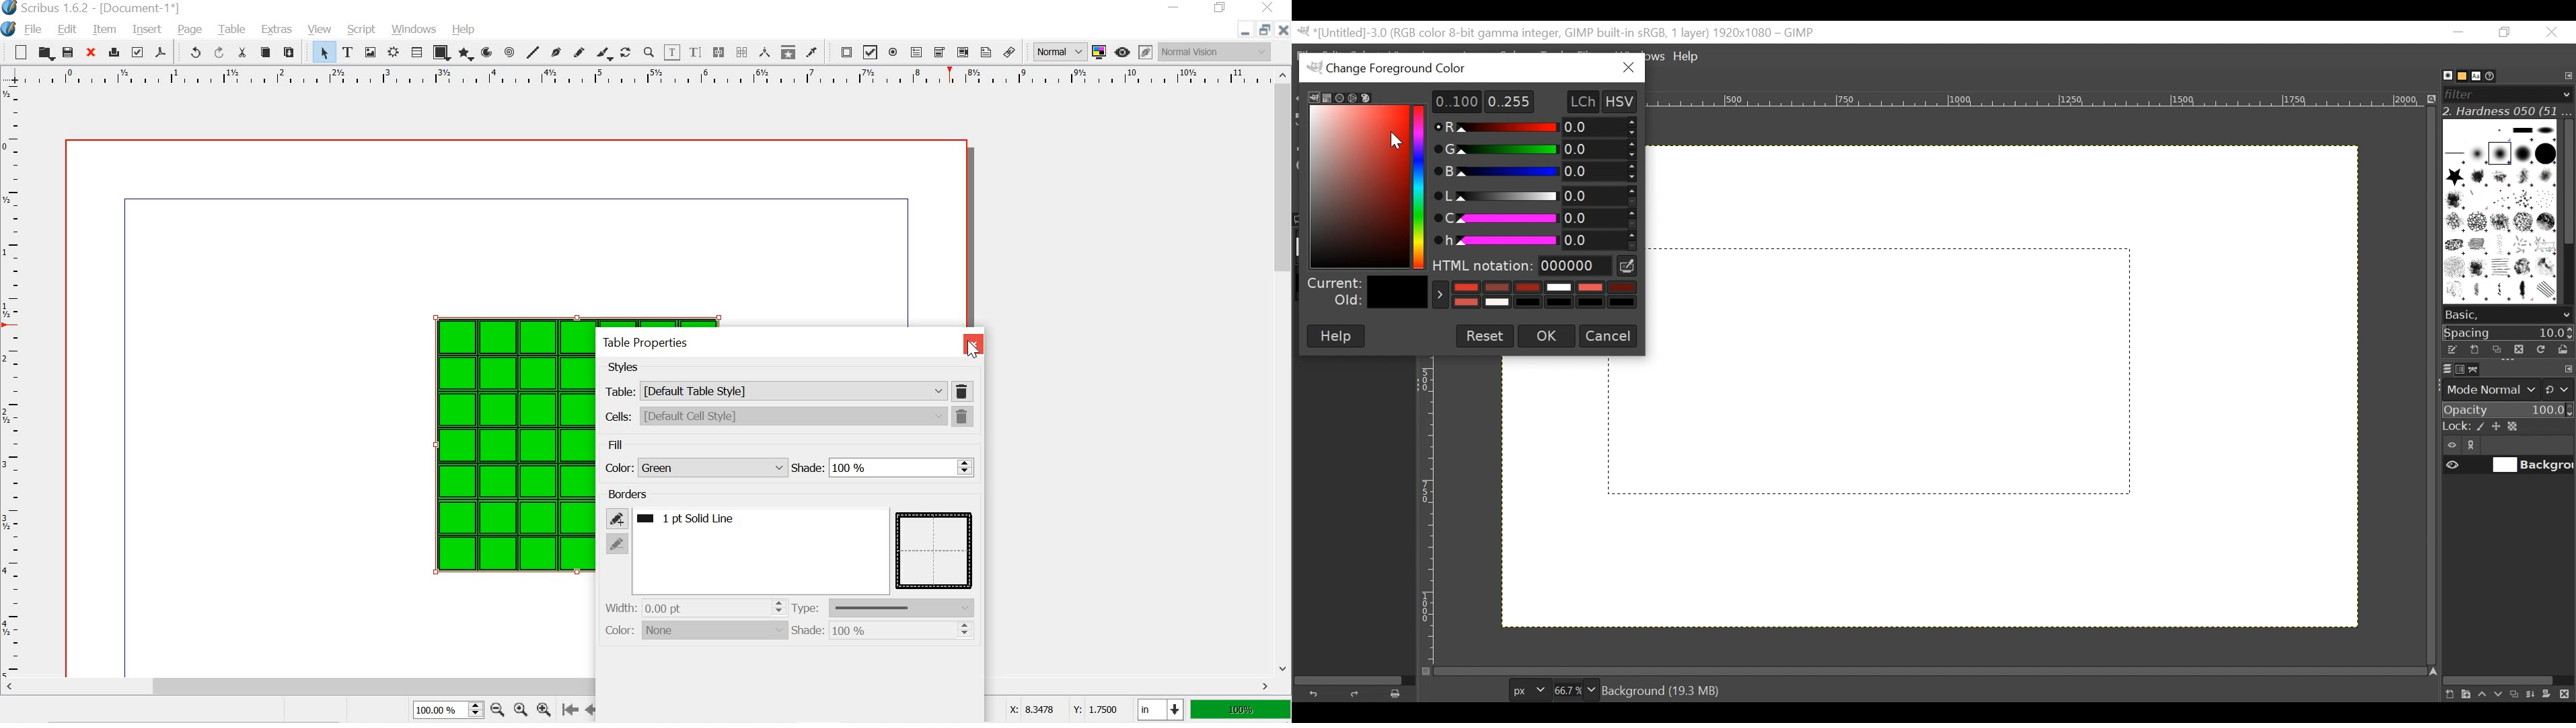 The image size is (2576, 728). What do you see at coordinates (1008, 51) in the screenshot?
I see `link annotation` at bounding box center [1008, 51].